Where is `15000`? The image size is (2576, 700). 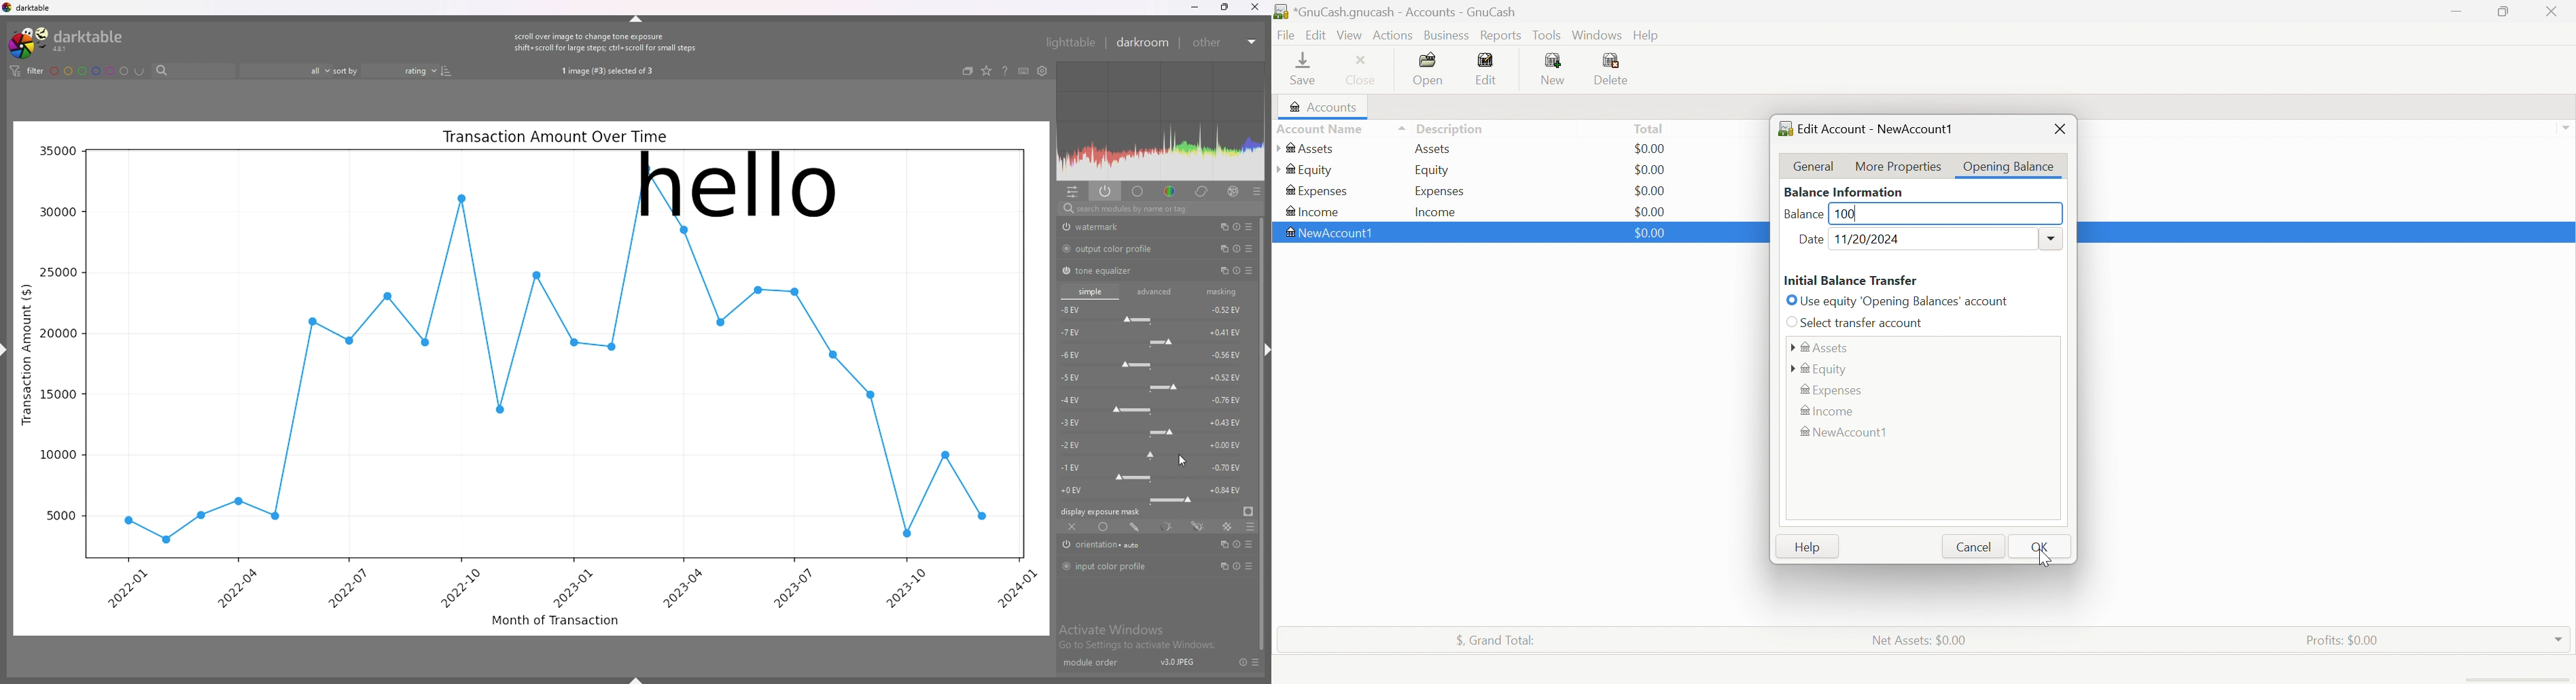
15000 is located at coordinates (58, 395).